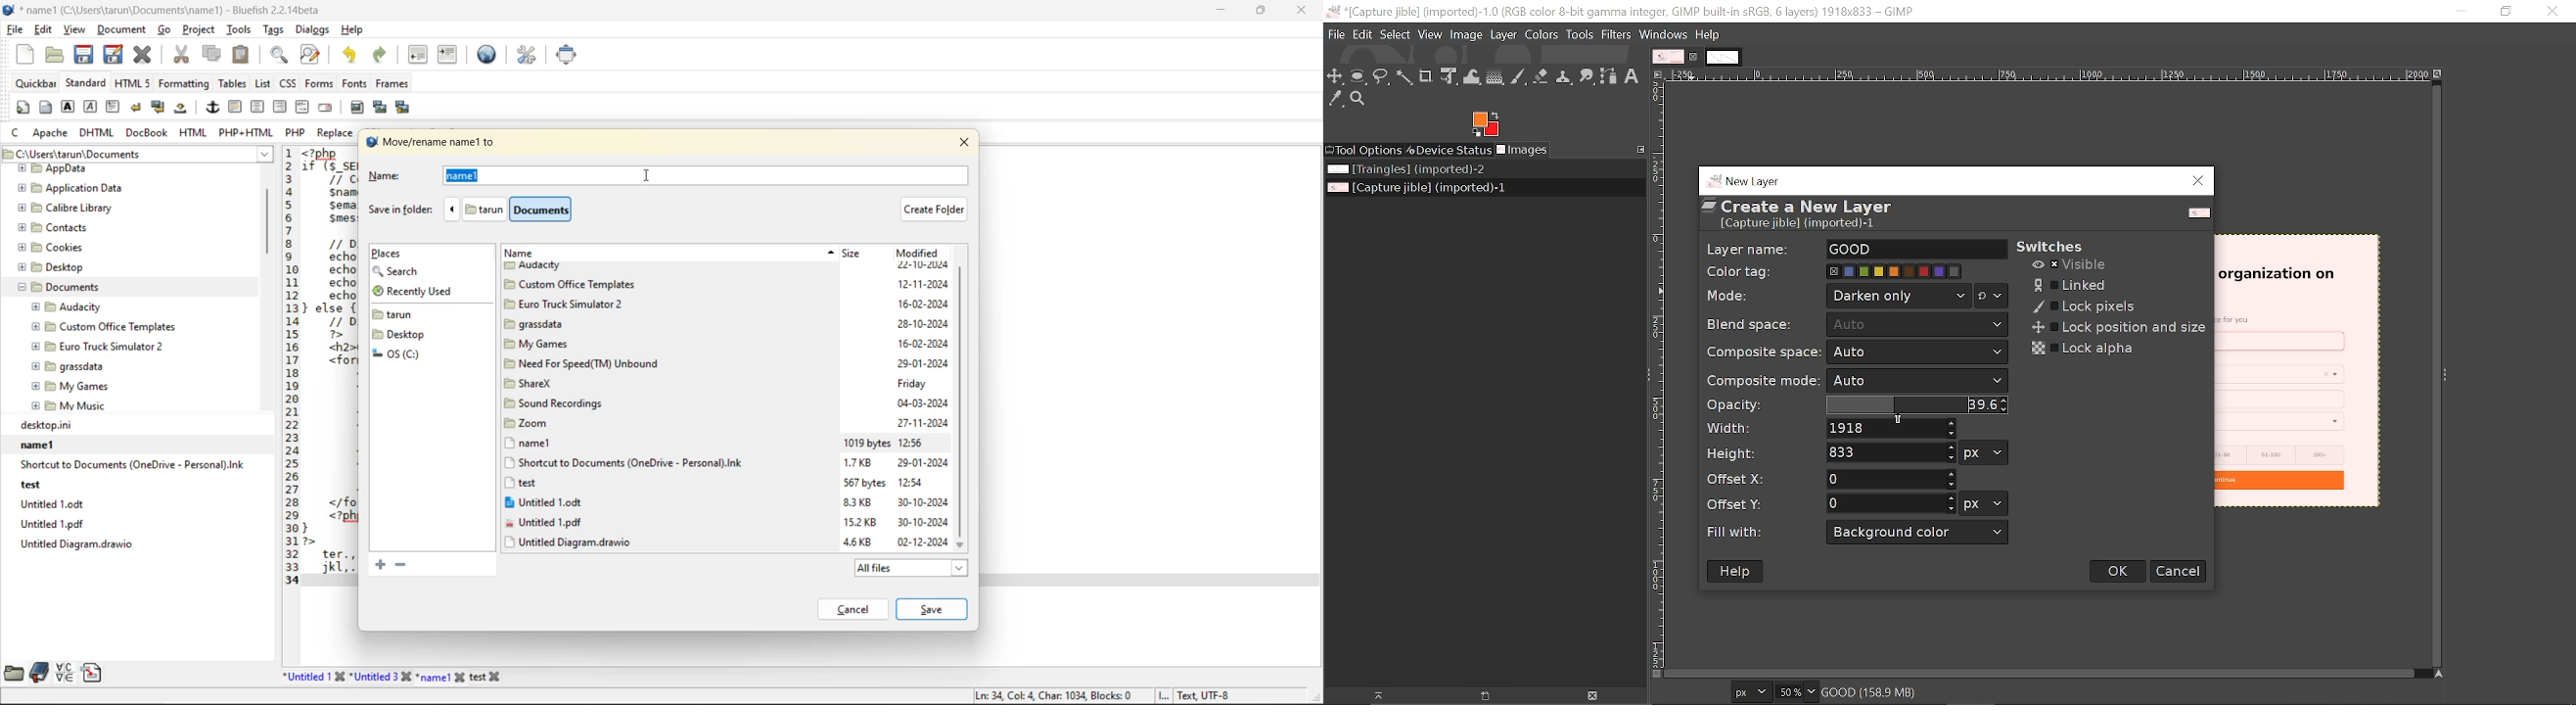 The height and width of the screenshot is (728, 2576). What do you see at coordinates (121, 288) in the screenshot?
I see `folder explorer` at bounding box center [121, 288].